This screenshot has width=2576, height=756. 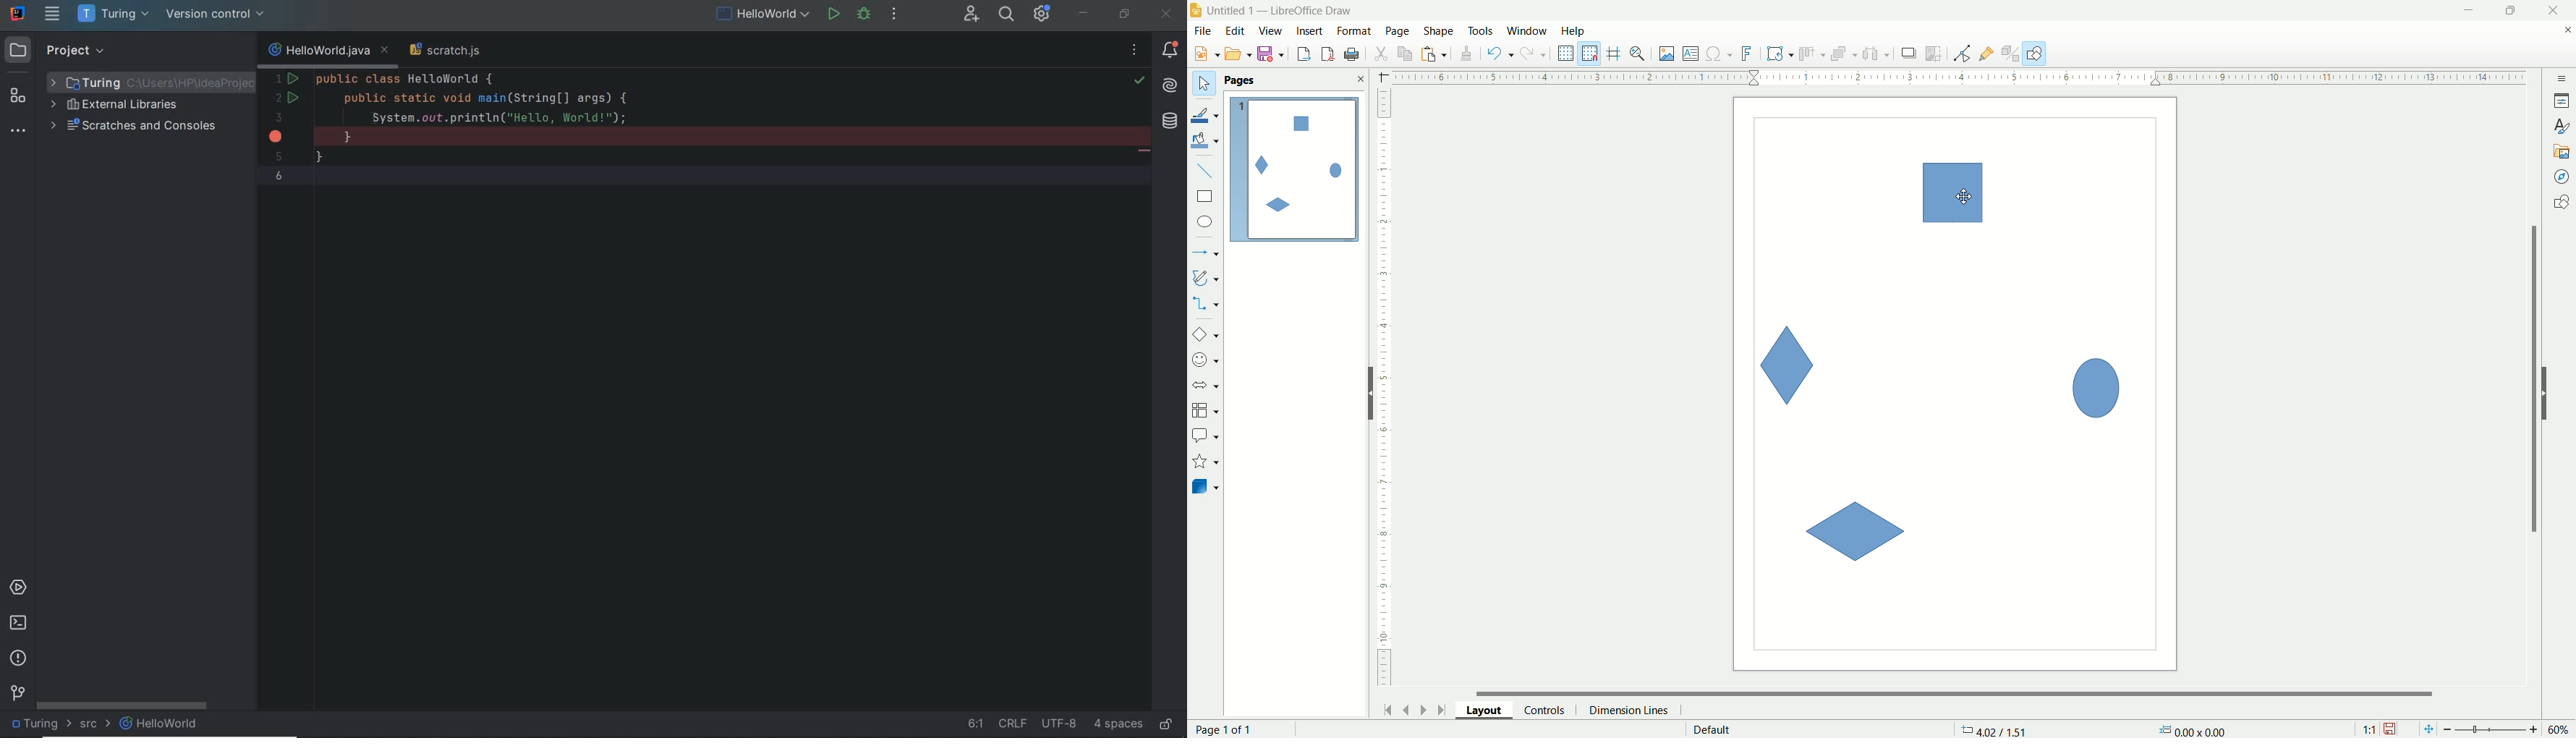 I want to click on fit to current window, so click(x=2427, y=729).